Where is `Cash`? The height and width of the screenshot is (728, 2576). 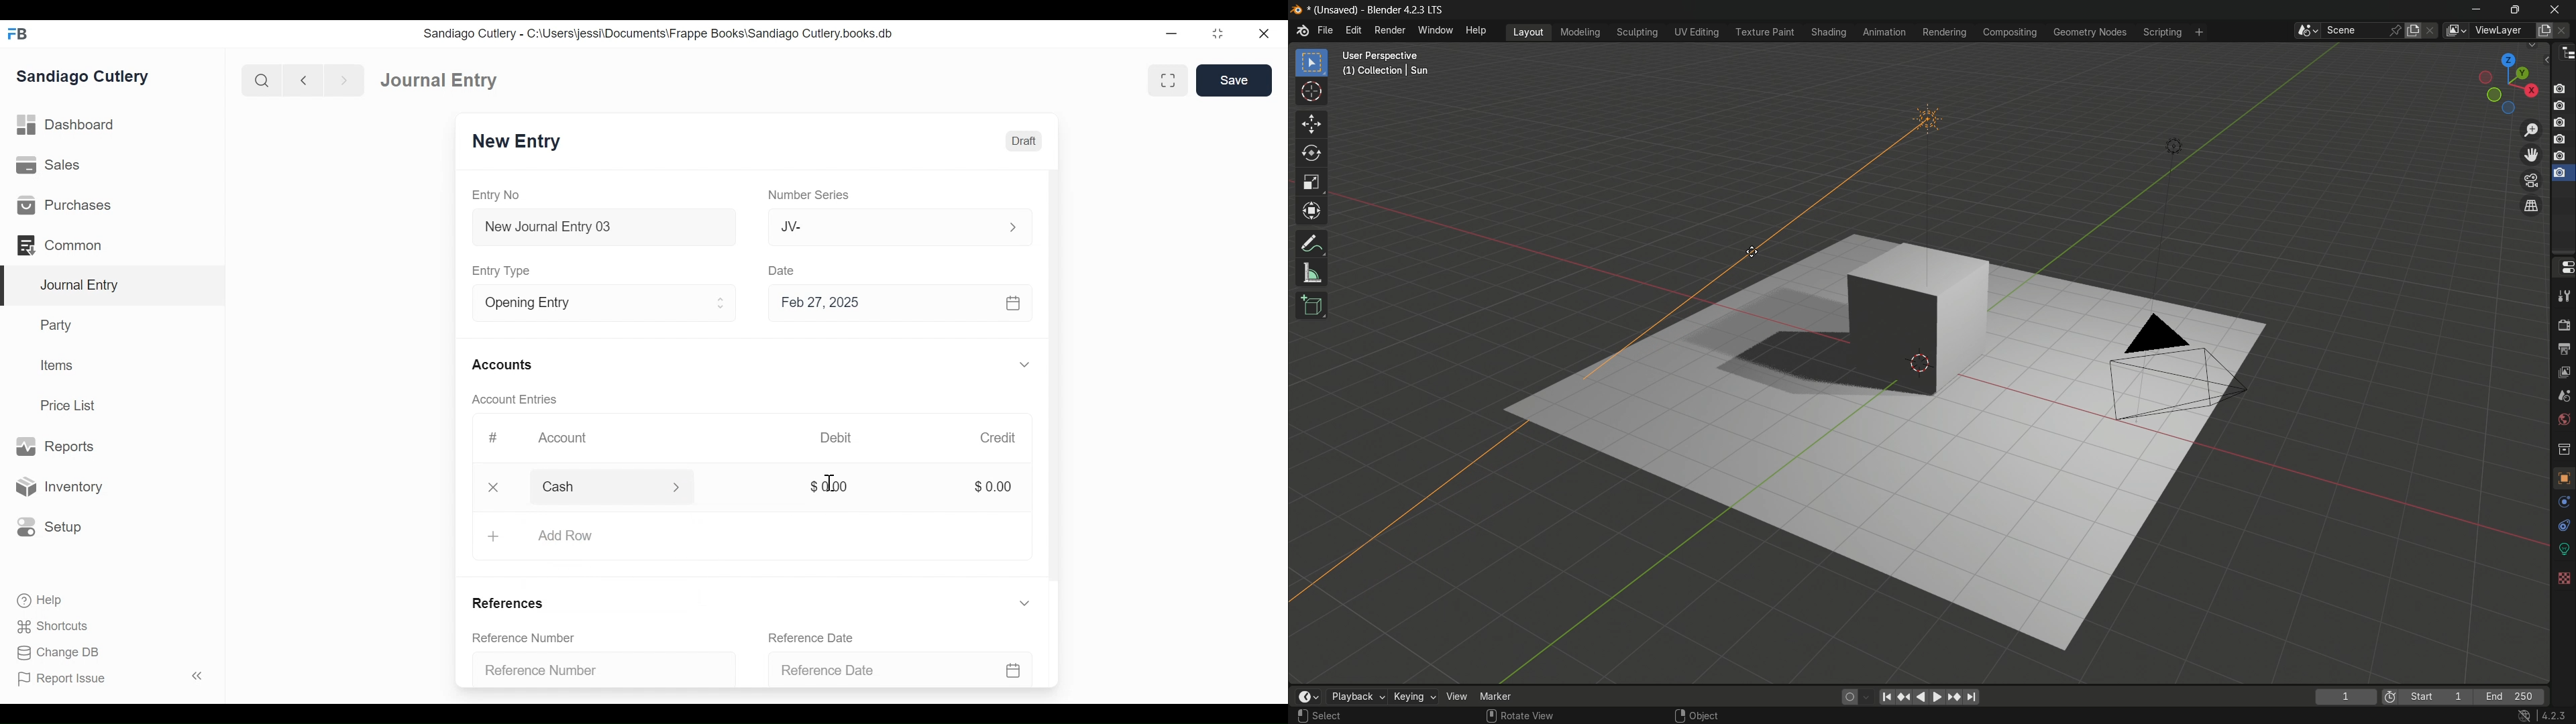 Cash is located at coordinates (596, 486).